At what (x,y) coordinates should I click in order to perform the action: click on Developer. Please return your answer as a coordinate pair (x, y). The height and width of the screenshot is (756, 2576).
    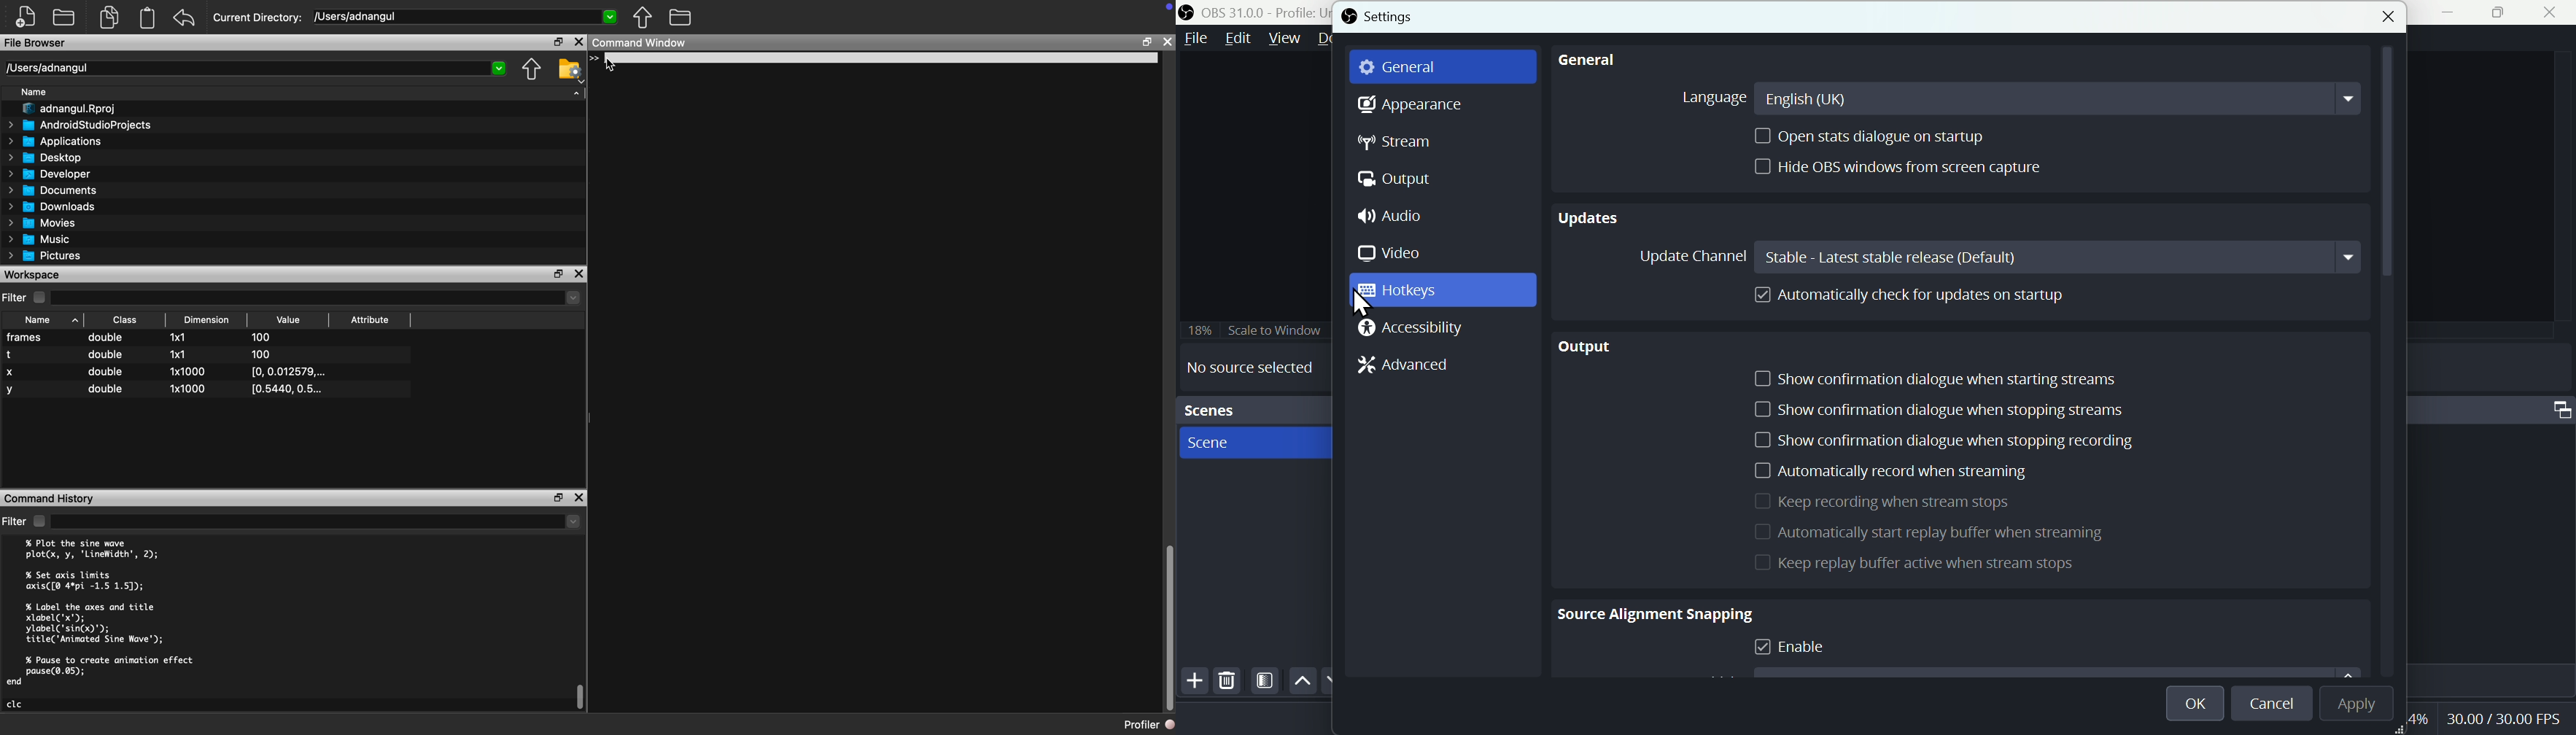
    Looking at the image, I should click on (51, 176).